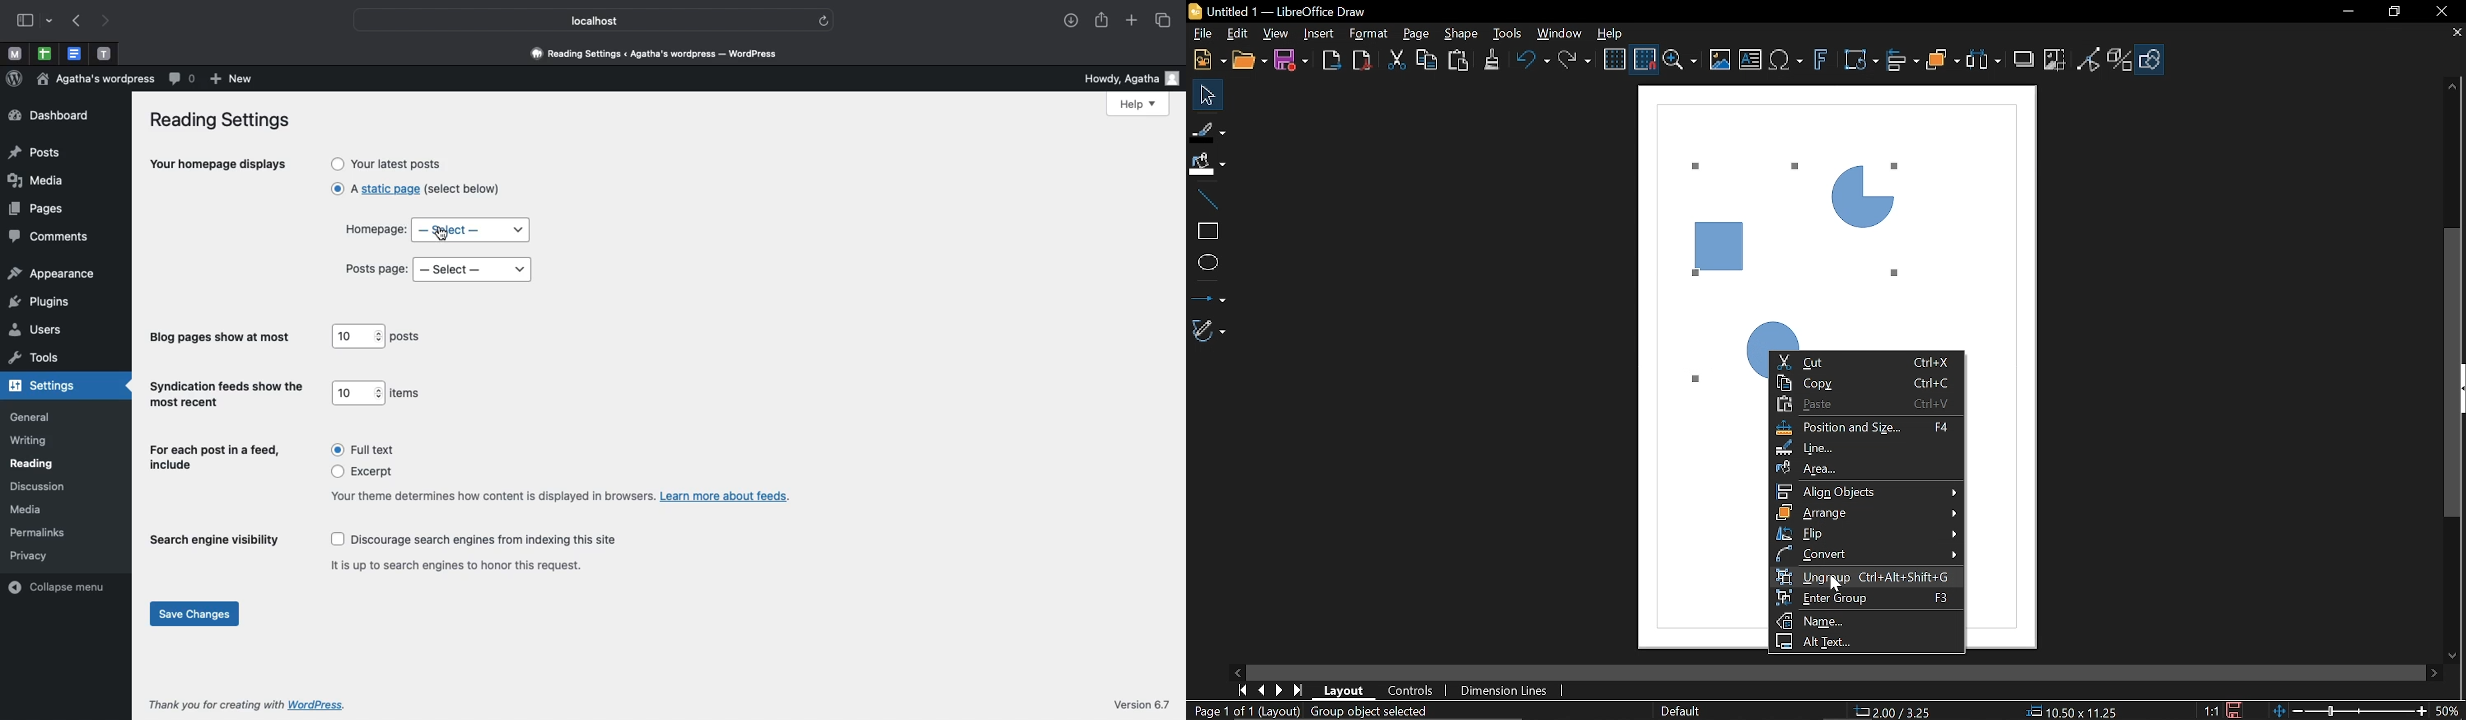  What do you see at coordinates (215, 544) in the screenshot?
I see `Search engine visibility` at bounding box center [215, 544].